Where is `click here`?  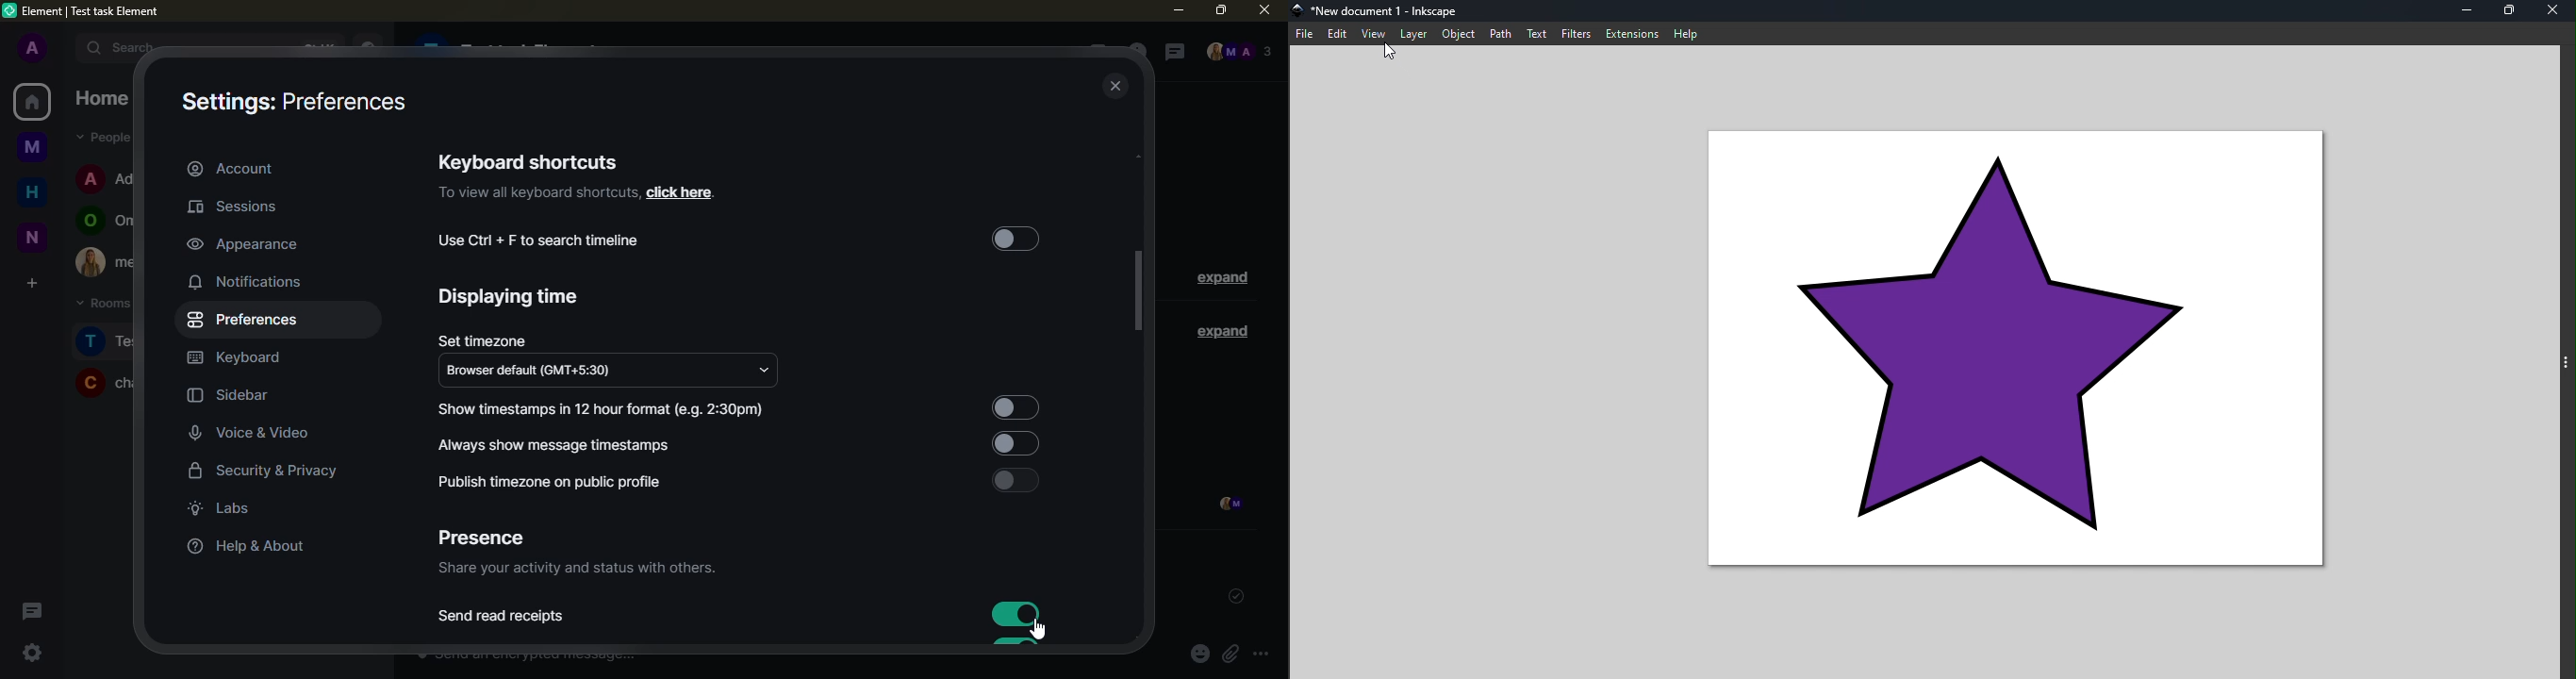 click here is located at coordinates (679, 192).